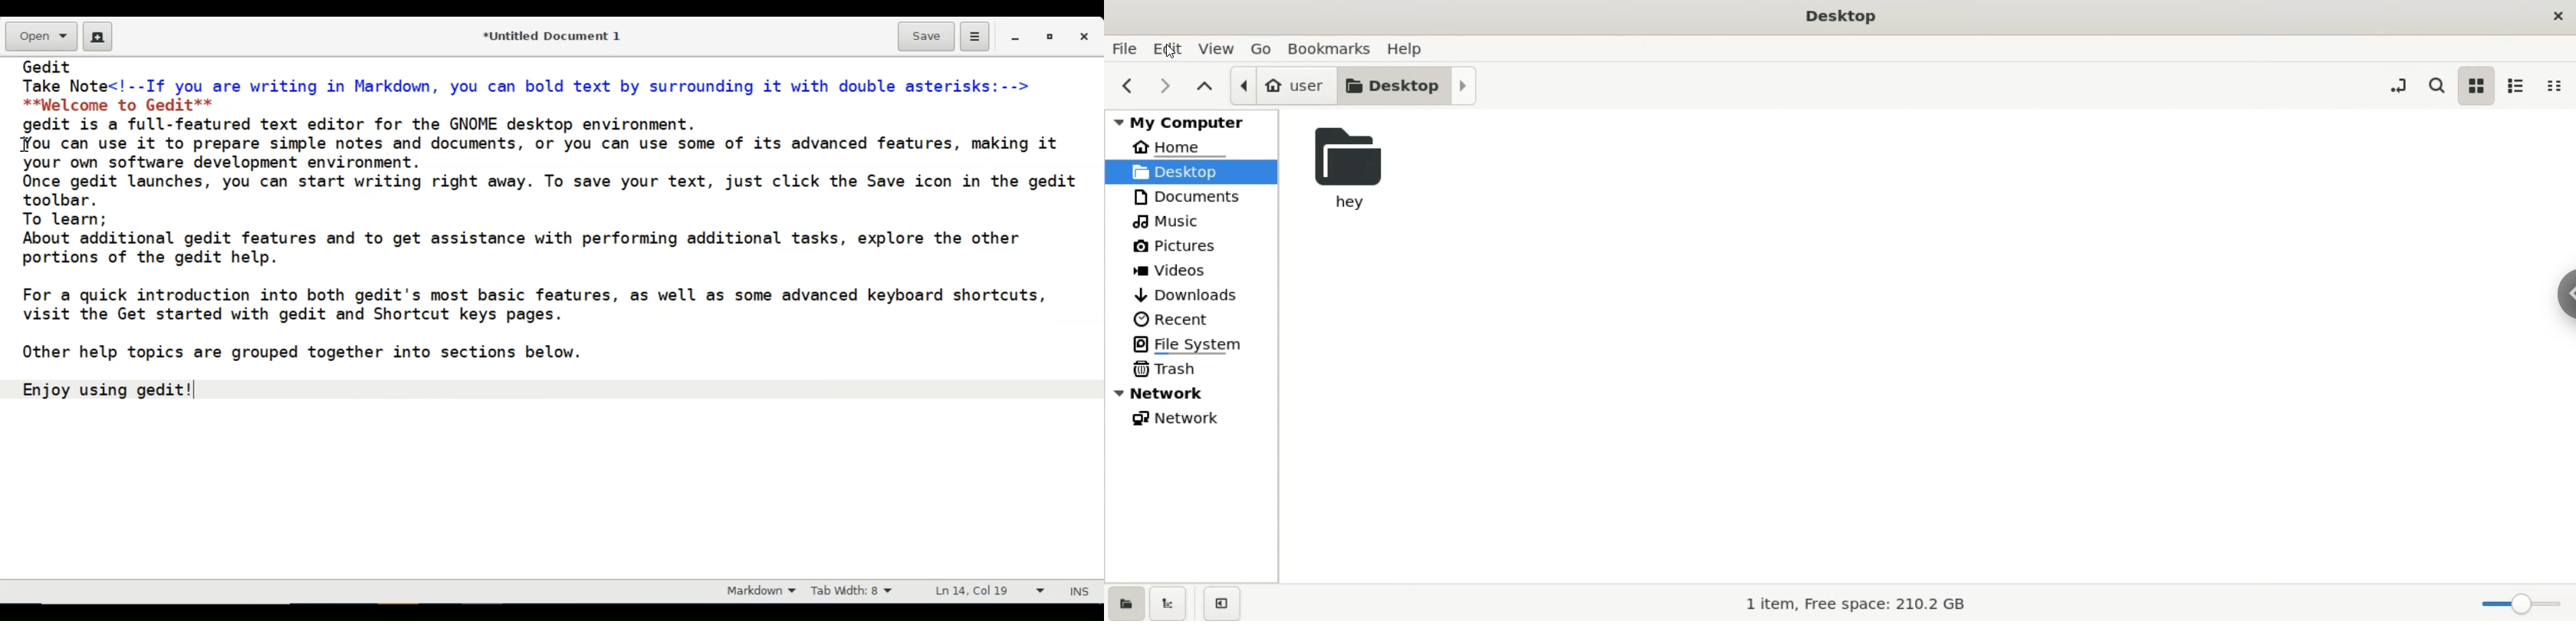  I want to click on parent folders, so click(1207, 89).